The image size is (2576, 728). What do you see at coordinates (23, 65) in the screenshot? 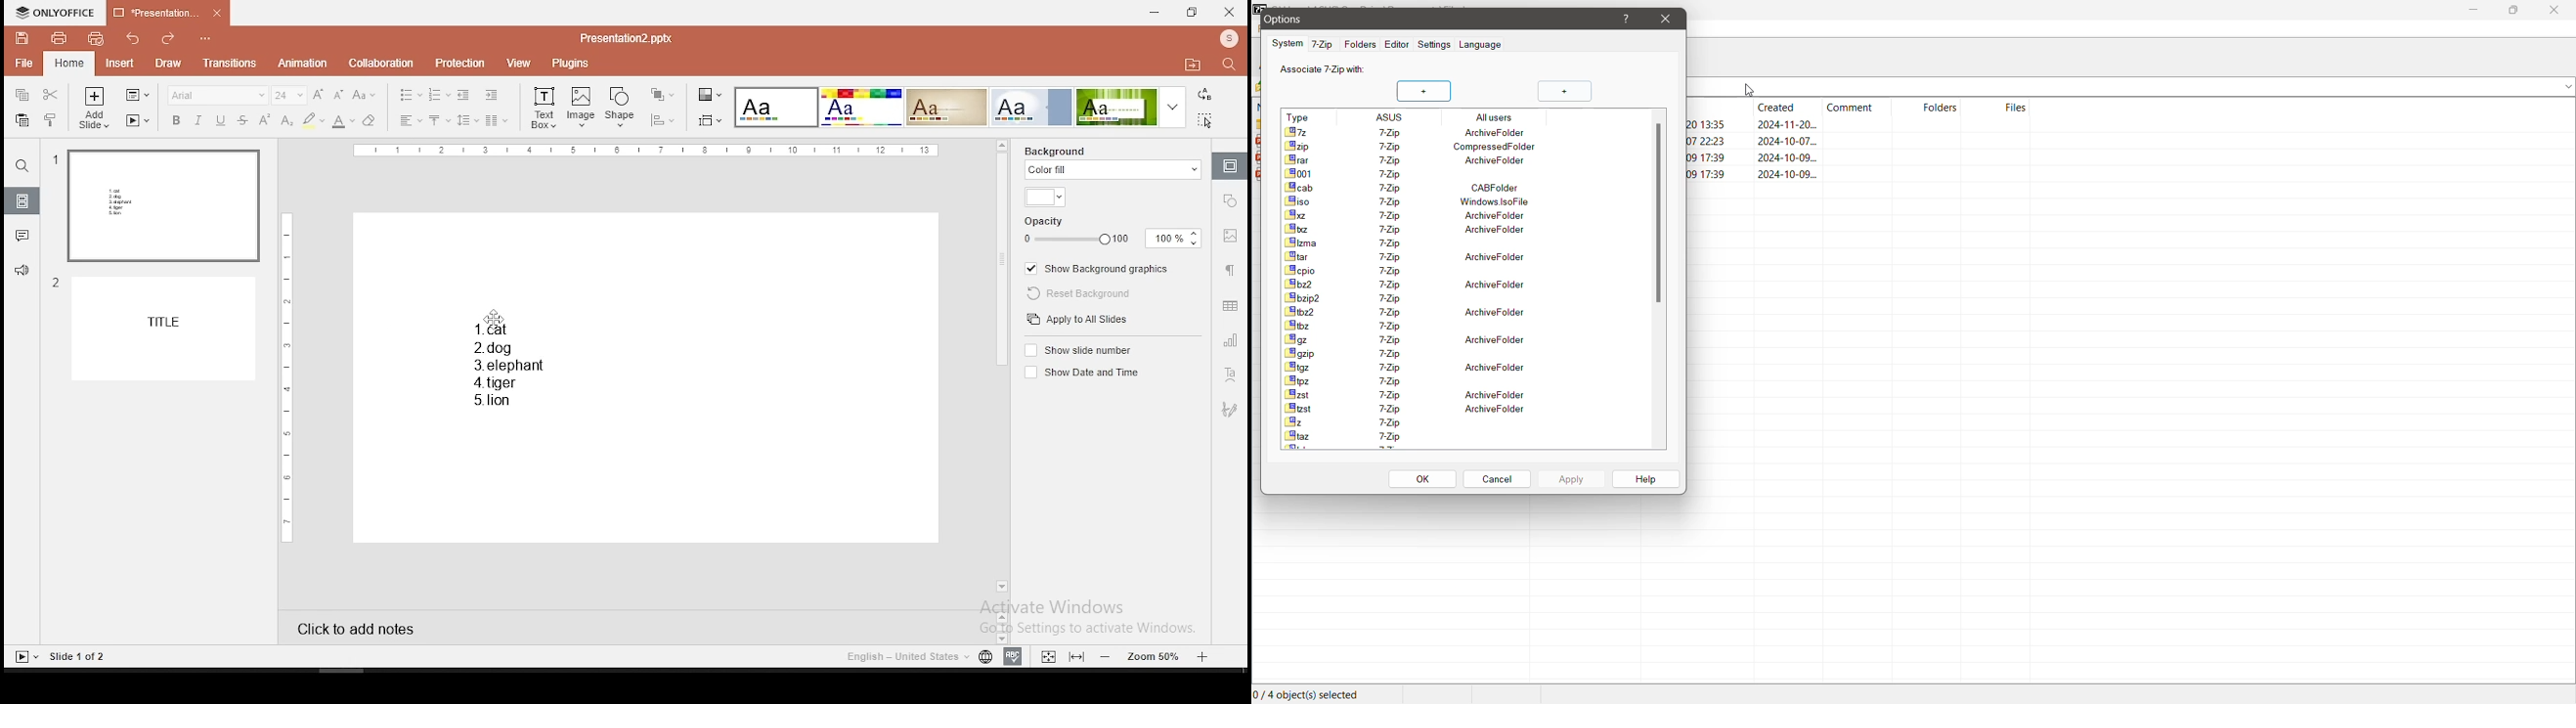
I see `file` at bounding box center [23, 65].